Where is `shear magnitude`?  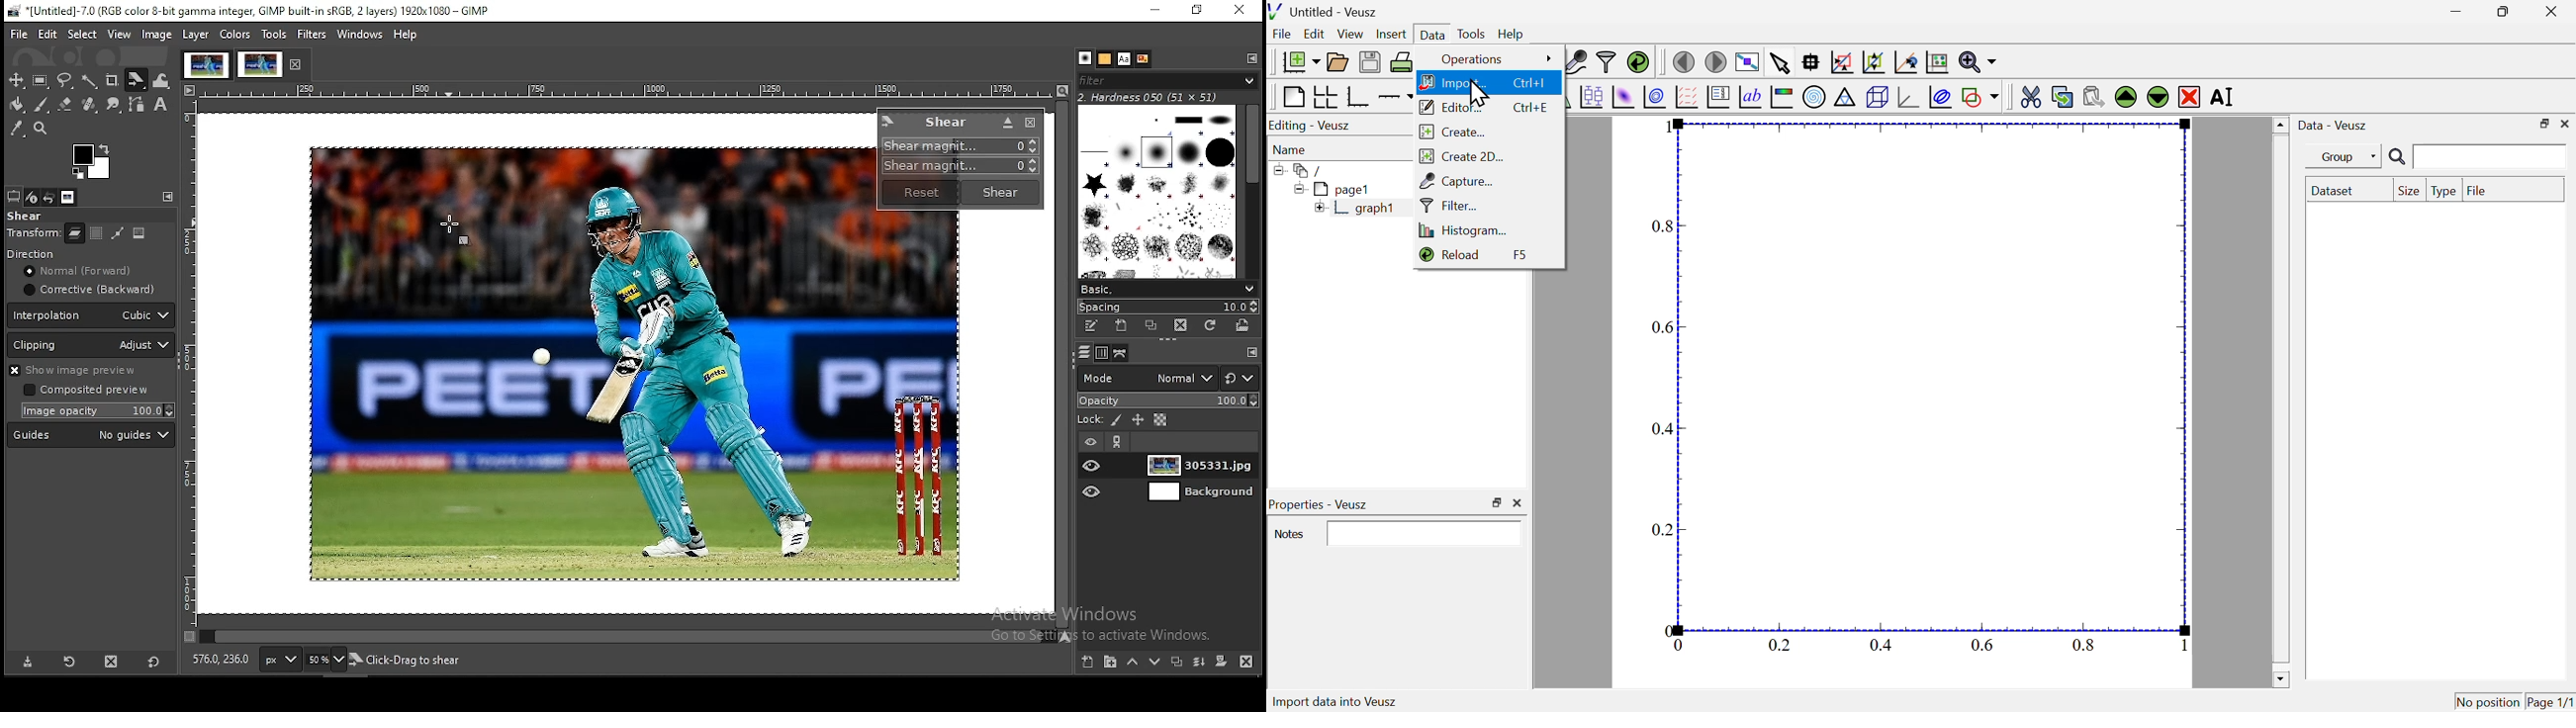 shear magnitude is located at coordinates (963, 146).